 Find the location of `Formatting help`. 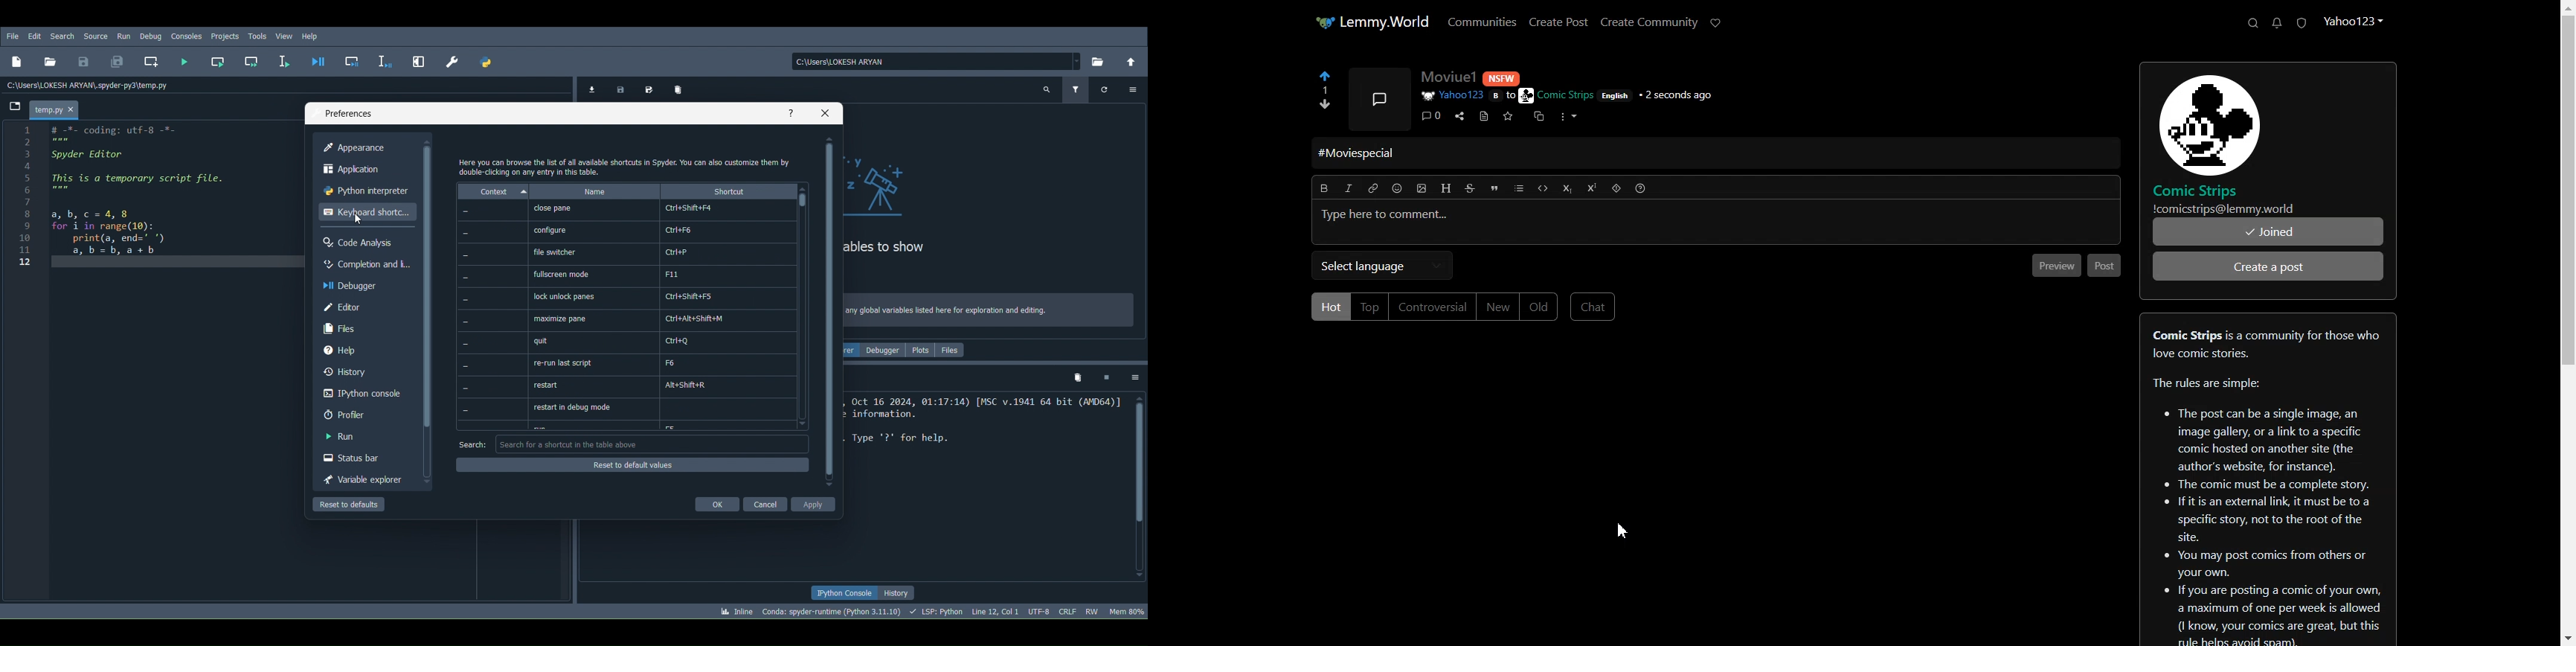

Formatting help is located at coordinates (1637, 189).